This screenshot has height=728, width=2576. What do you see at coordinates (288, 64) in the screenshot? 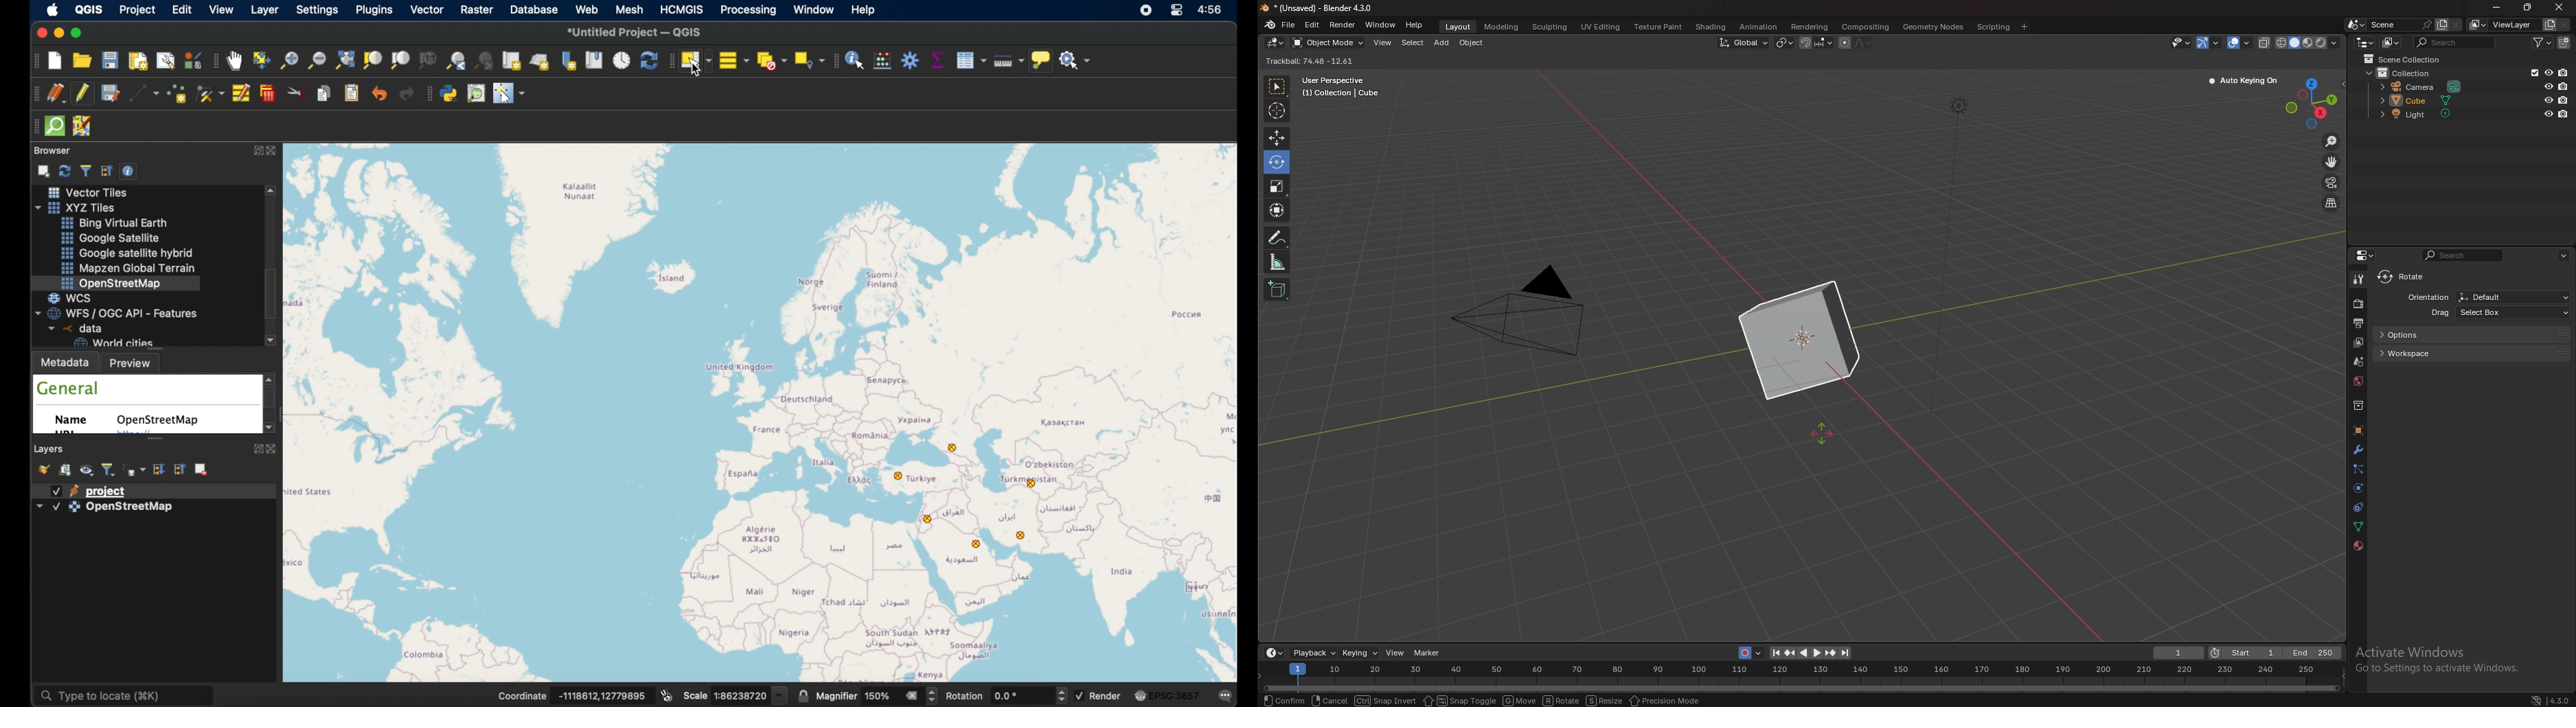
I see `zoom in` at bounding box center [288, 64].